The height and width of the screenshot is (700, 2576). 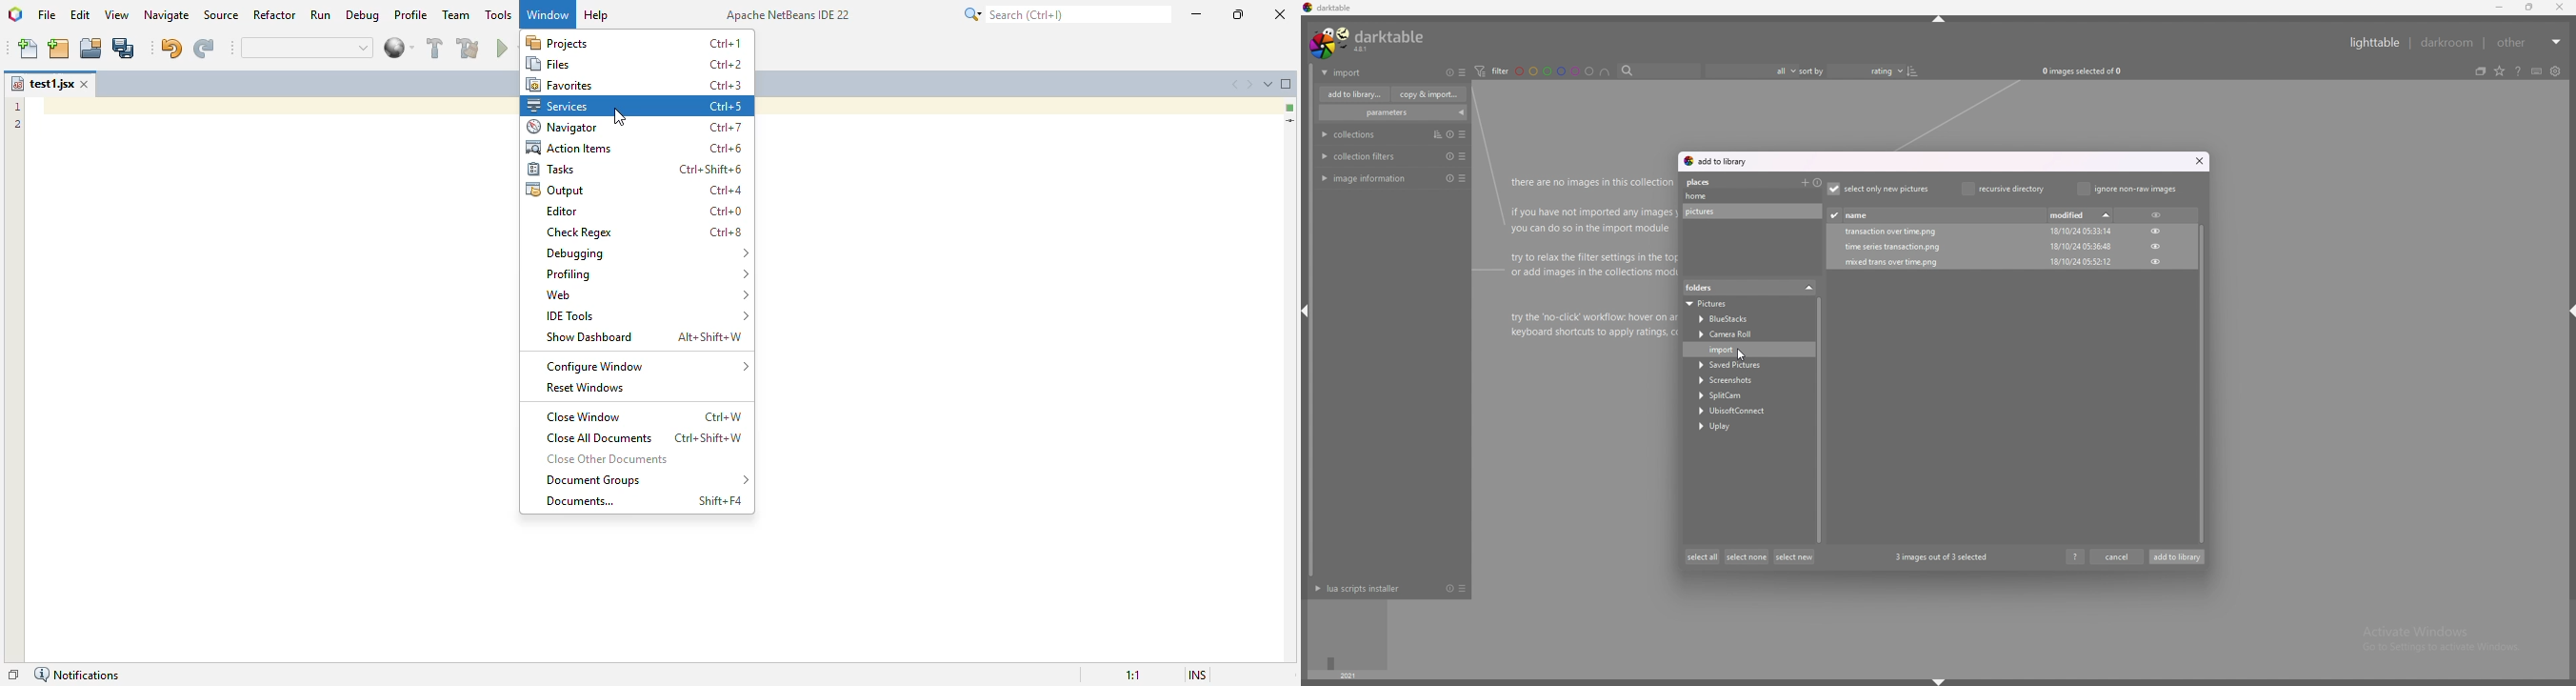 I want to click on shift+ctlr+b, so click(x=1939, y=681).